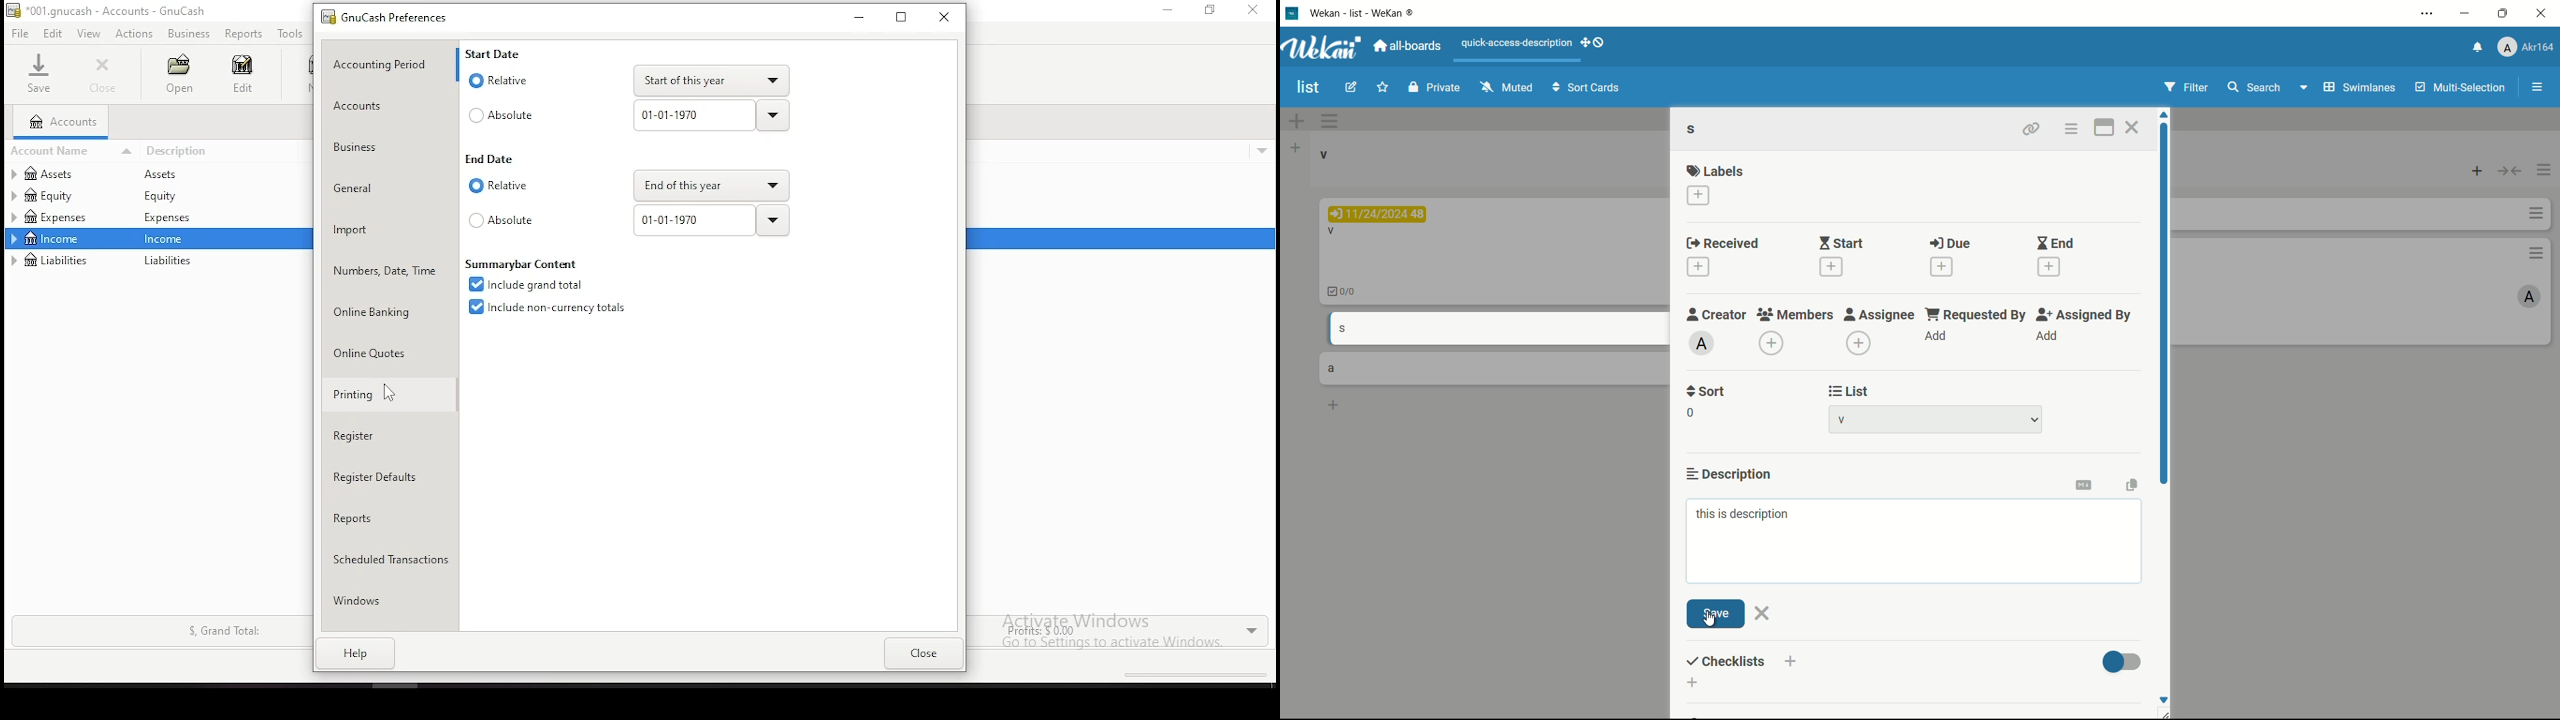 The image size is (2576, 728). What do you see at coordinates (1831, 267) in the screenshot?
I see `add start date` at bounding box center [1831, 267].